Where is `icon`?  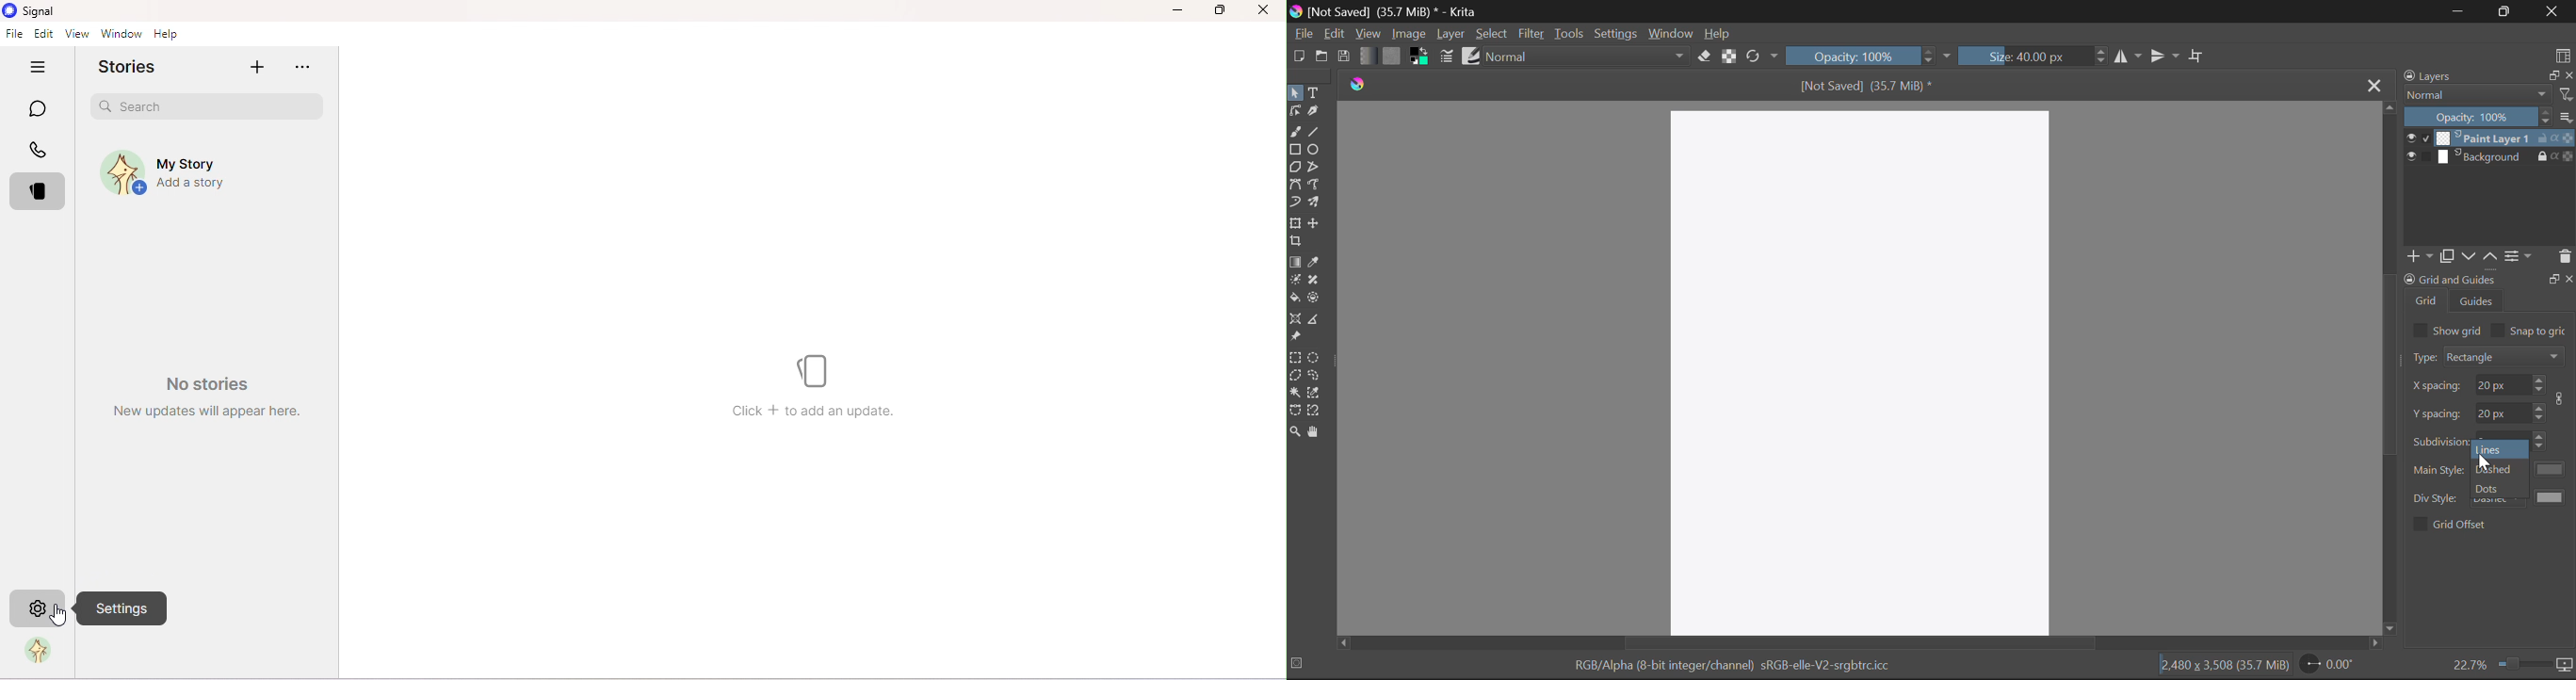
icon is located at coordinates (2566, 665).